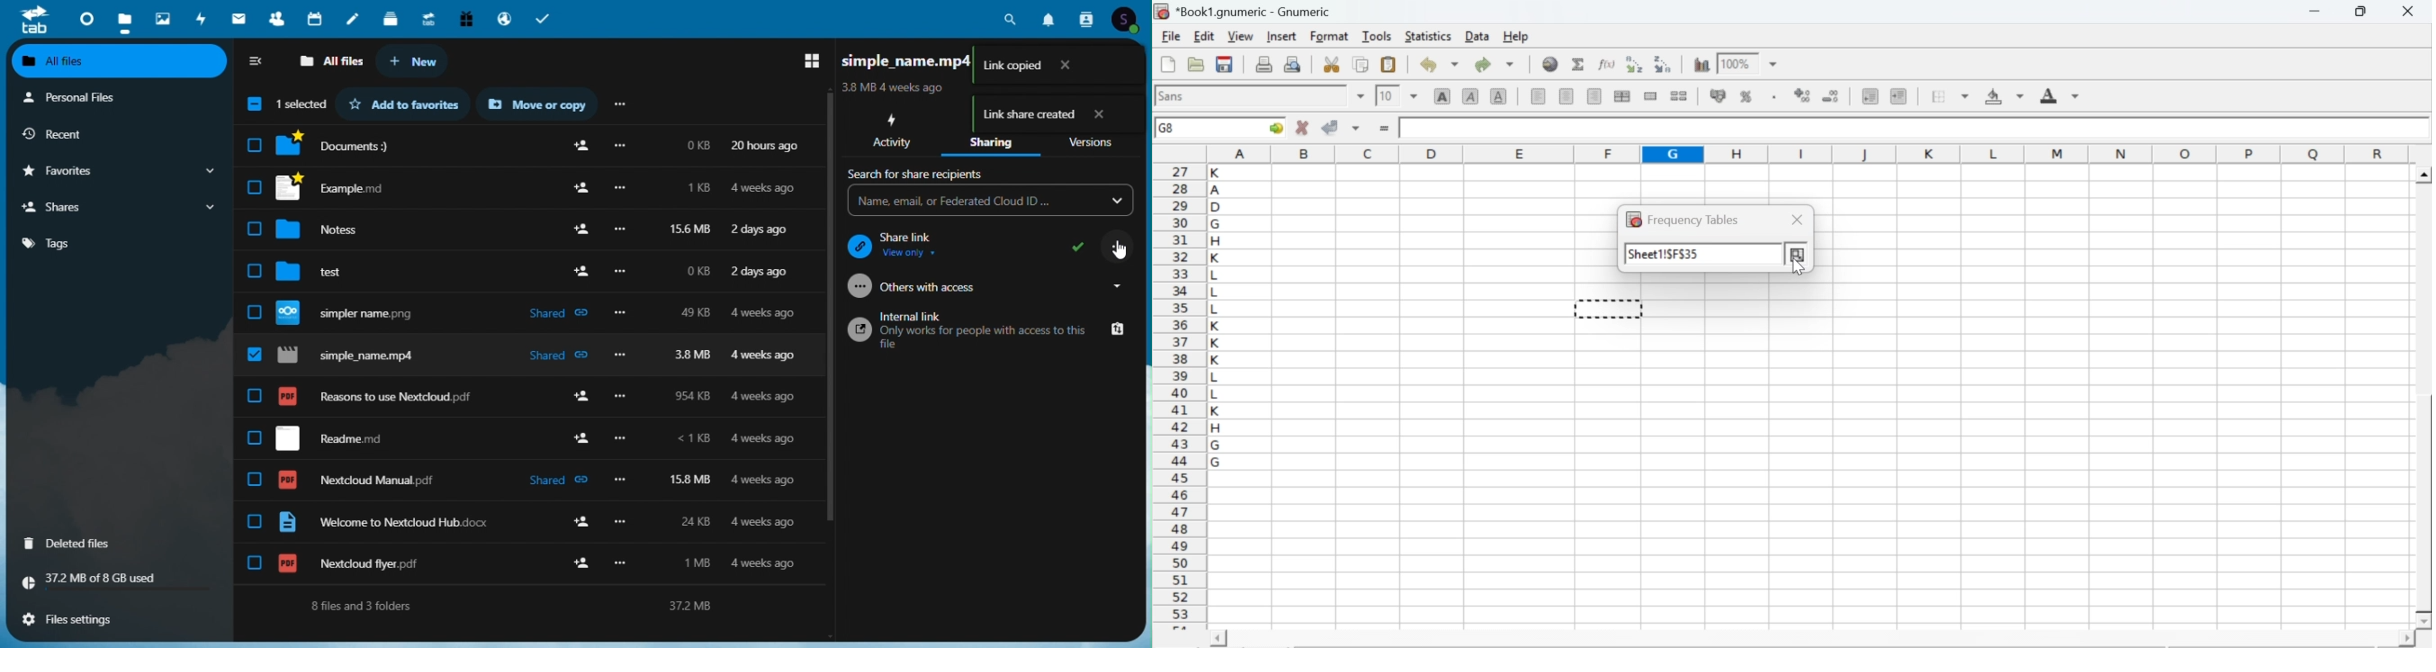 This screenshot has width=2436, height=672. What do you see at coordinates (526, 481) in the screenshot?
I see `files` at bounding box center [526, 481].